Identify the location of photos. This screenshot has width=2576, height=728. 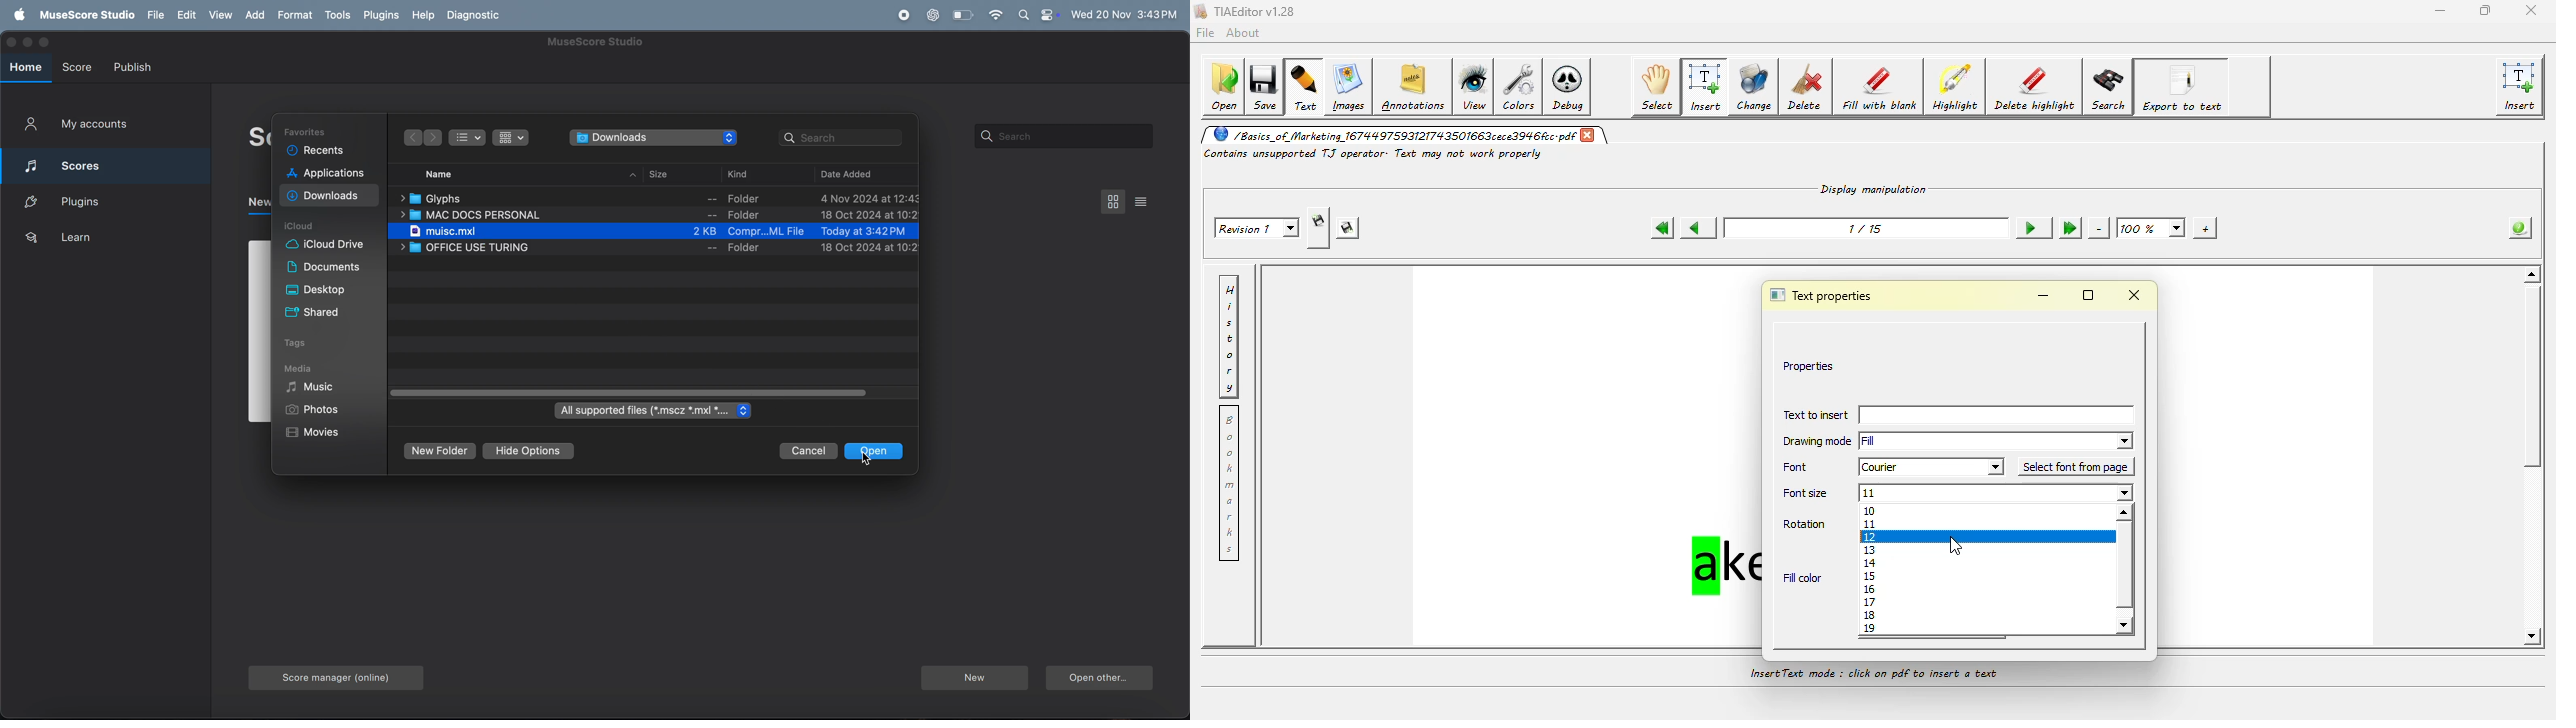
(313, 409).